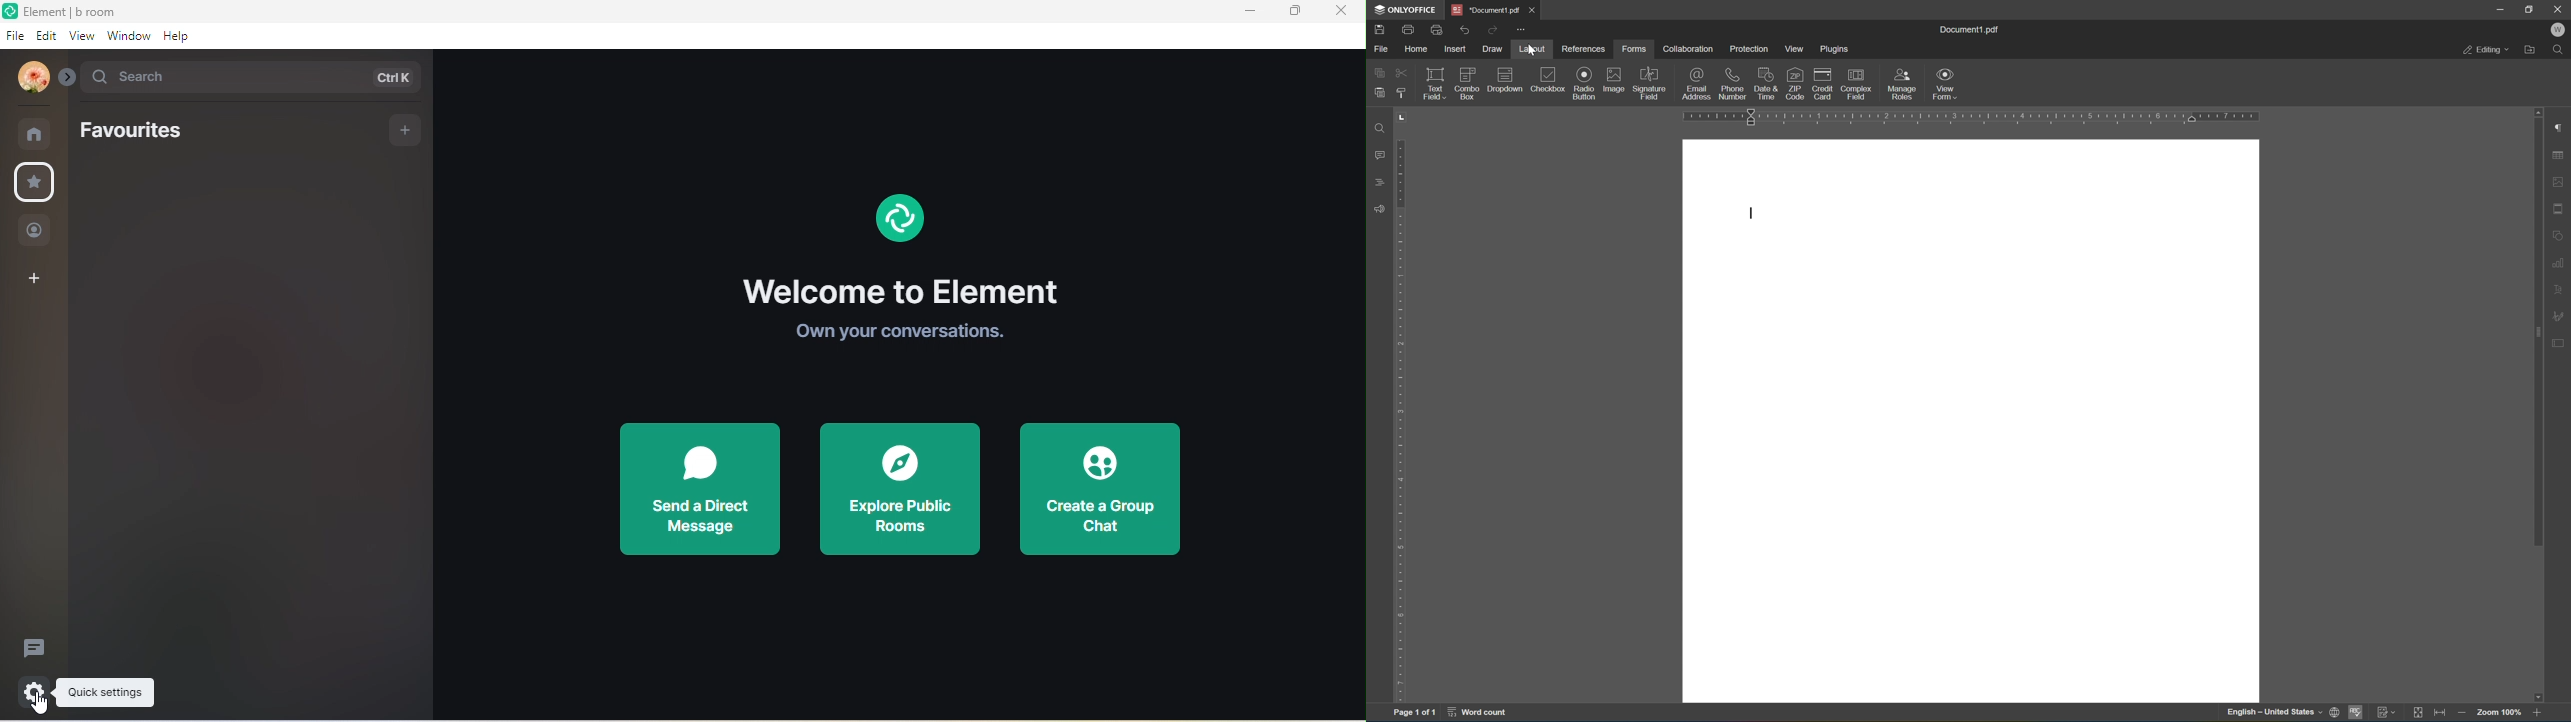  Describe the element at coordinates (128, 35) in the screenshot. I see `window` at that location.